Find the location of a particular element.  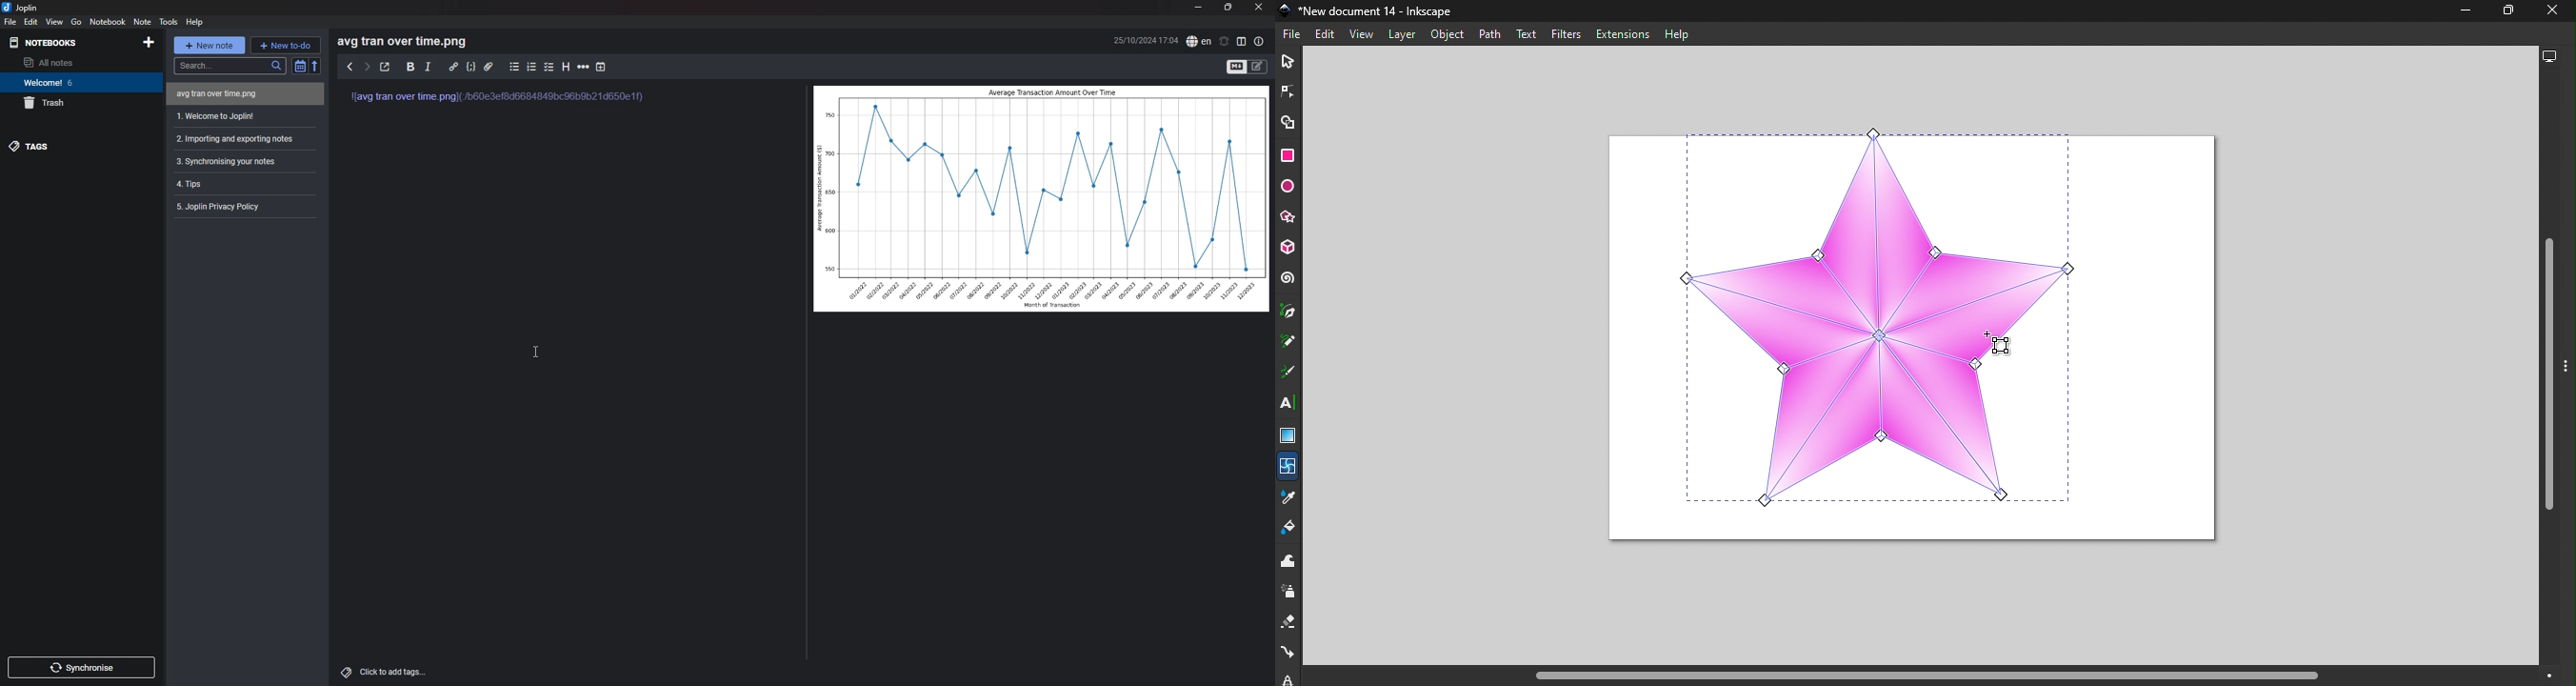

welcome is located at coordinates (76, 82).